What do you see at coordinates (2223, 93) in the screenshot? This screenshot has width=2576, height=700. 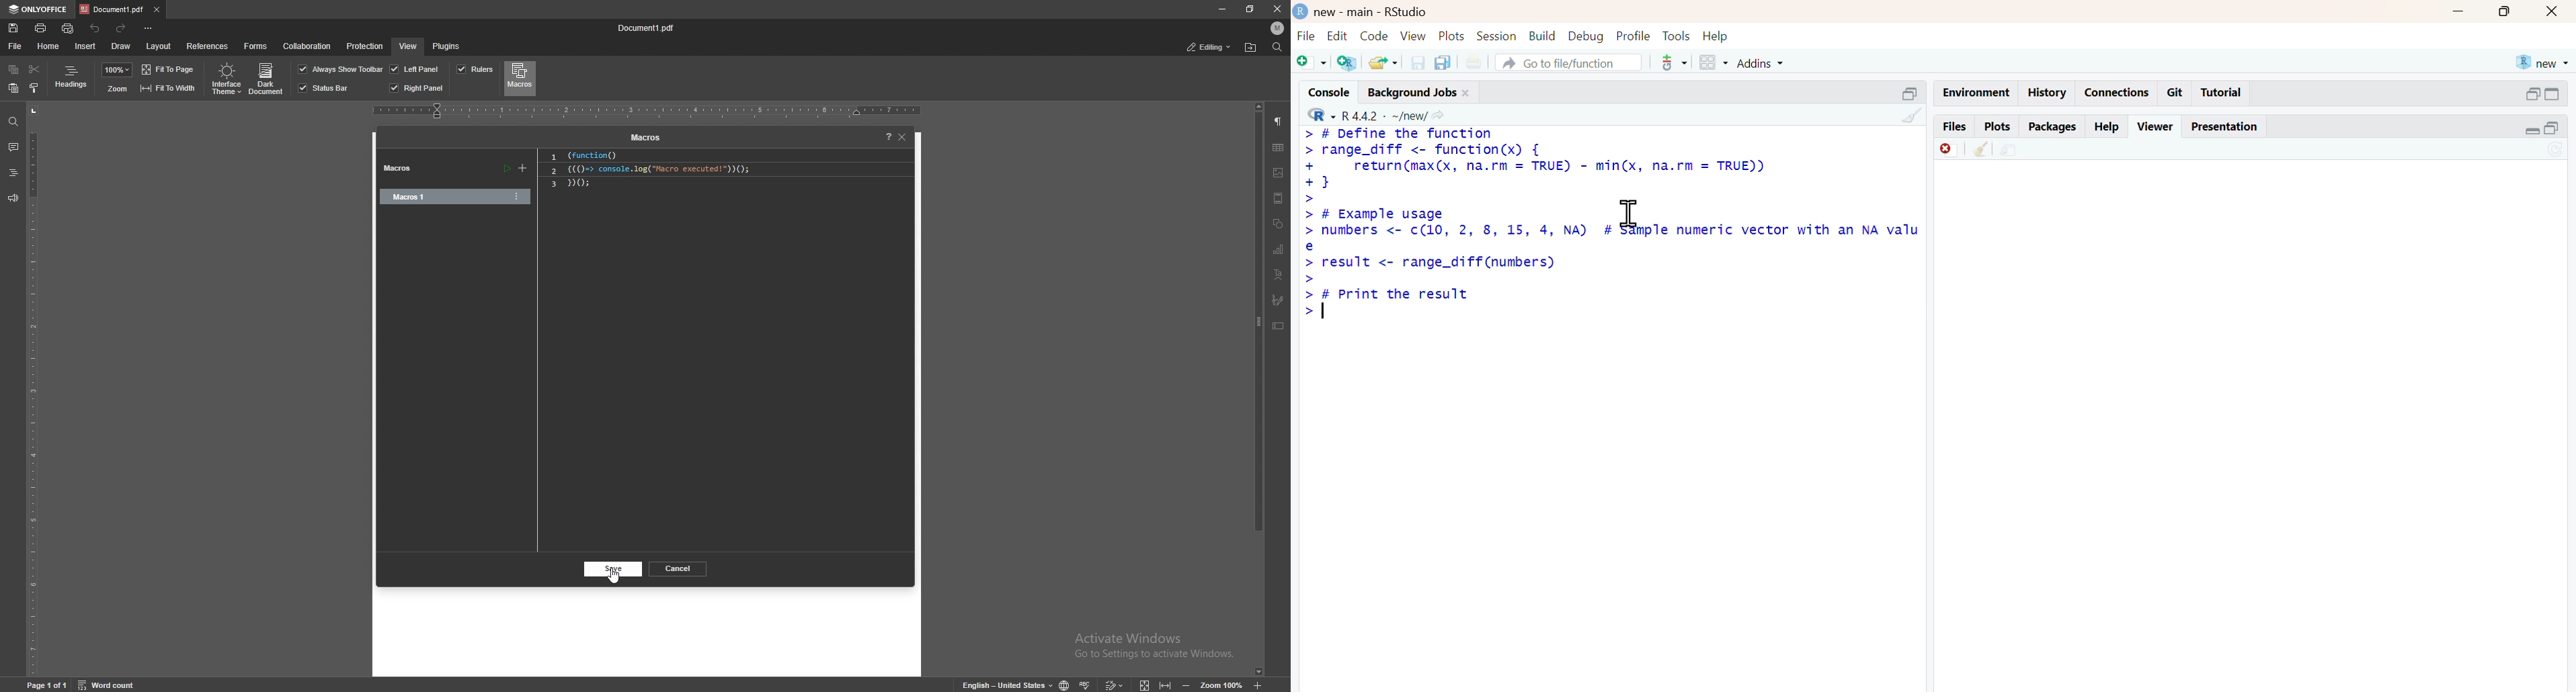 I see `tutorial` at bounding box center [2223, 93].